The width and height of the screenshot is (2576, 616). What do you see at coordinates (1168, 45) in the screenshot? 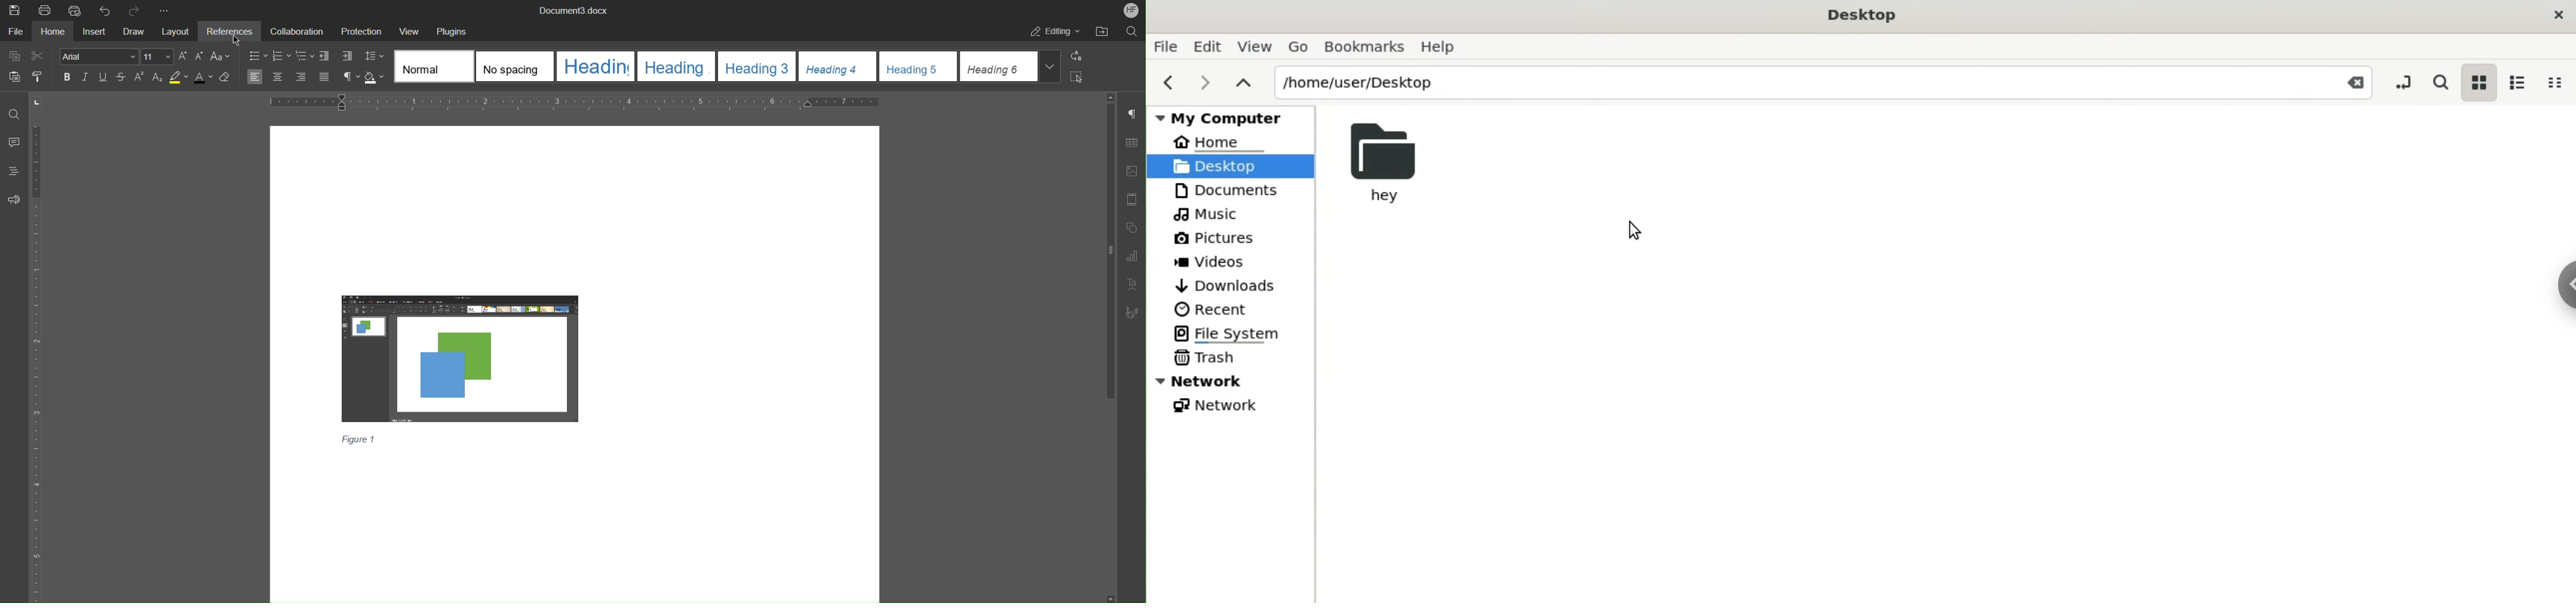
I see `file` at bounding box center [1168, 45].